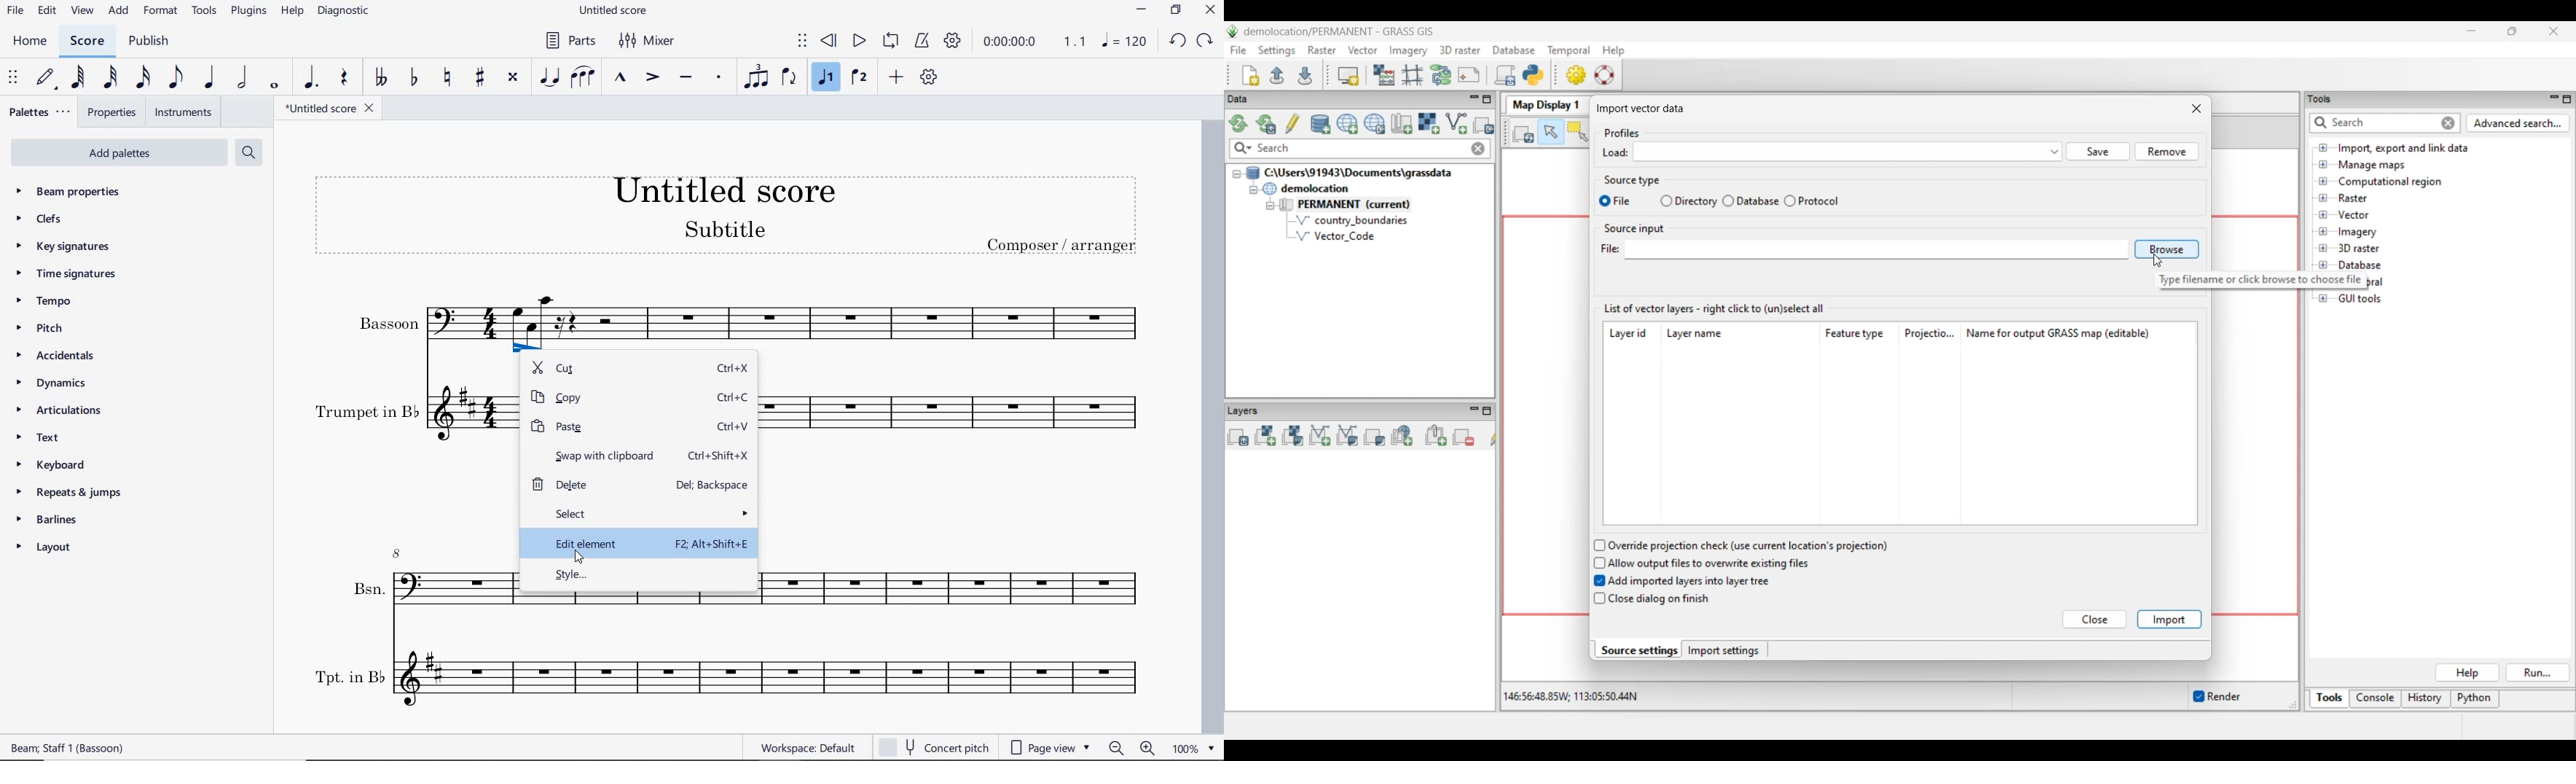 The width and height of the screenshot is (2576, 784). Describe the element at coordinates (46, 548) in the screenshot. I see `layout` at that location.